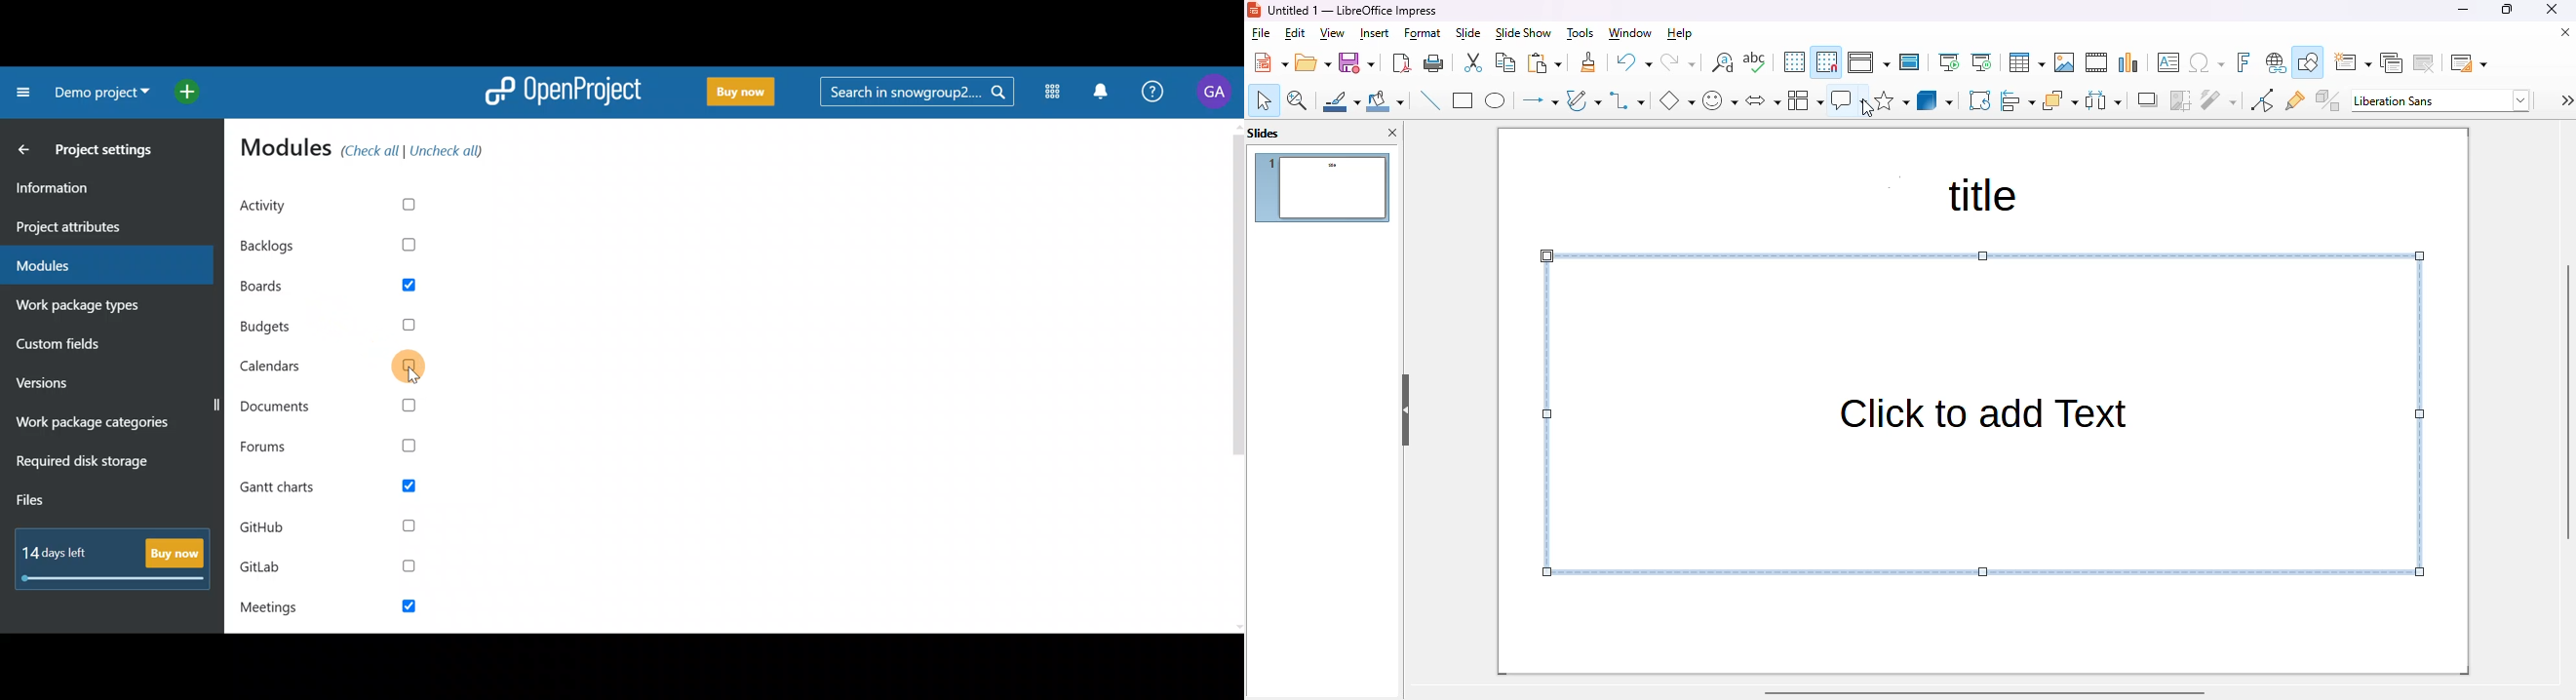 This screenshot has width=2576, height=700. Describe the element at coordinates (1723, 62) in the screenshot. I see `find and replace` at that location.